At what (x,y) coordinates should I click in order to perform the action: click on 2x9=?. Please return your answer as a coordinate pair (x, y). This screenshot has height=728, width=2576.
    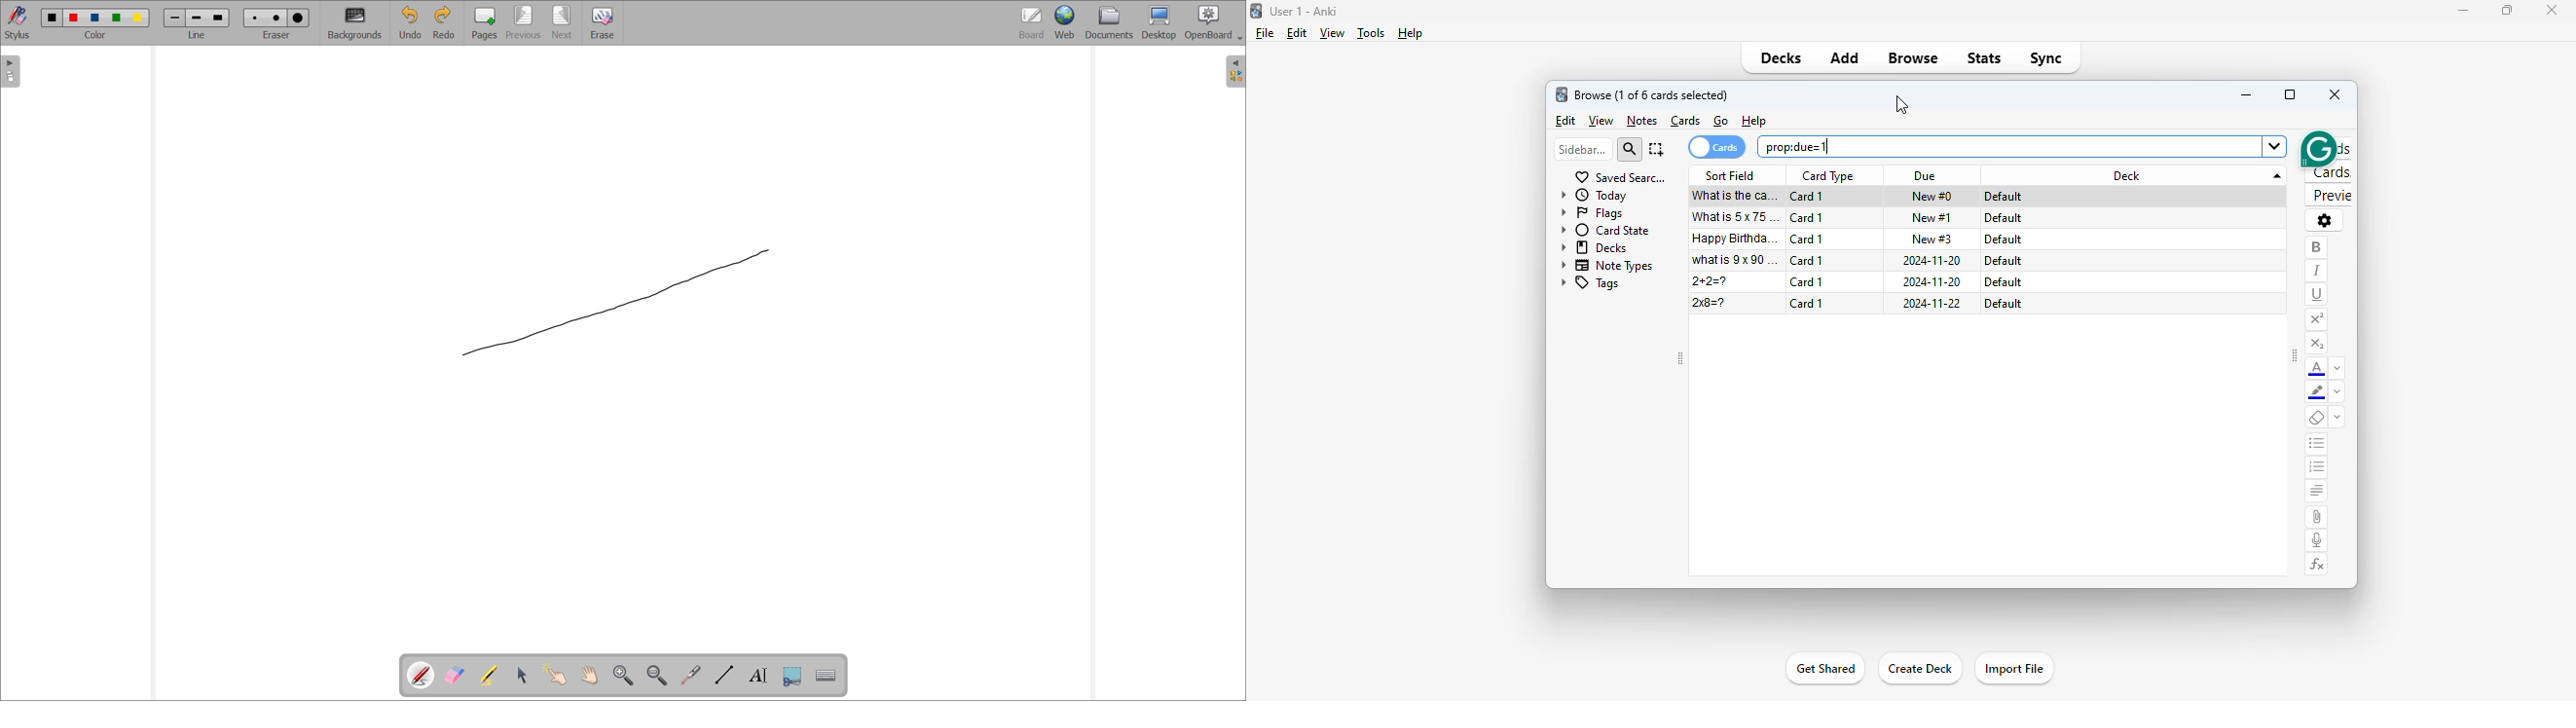
    Looking at the image, I should click on (1709, 303).